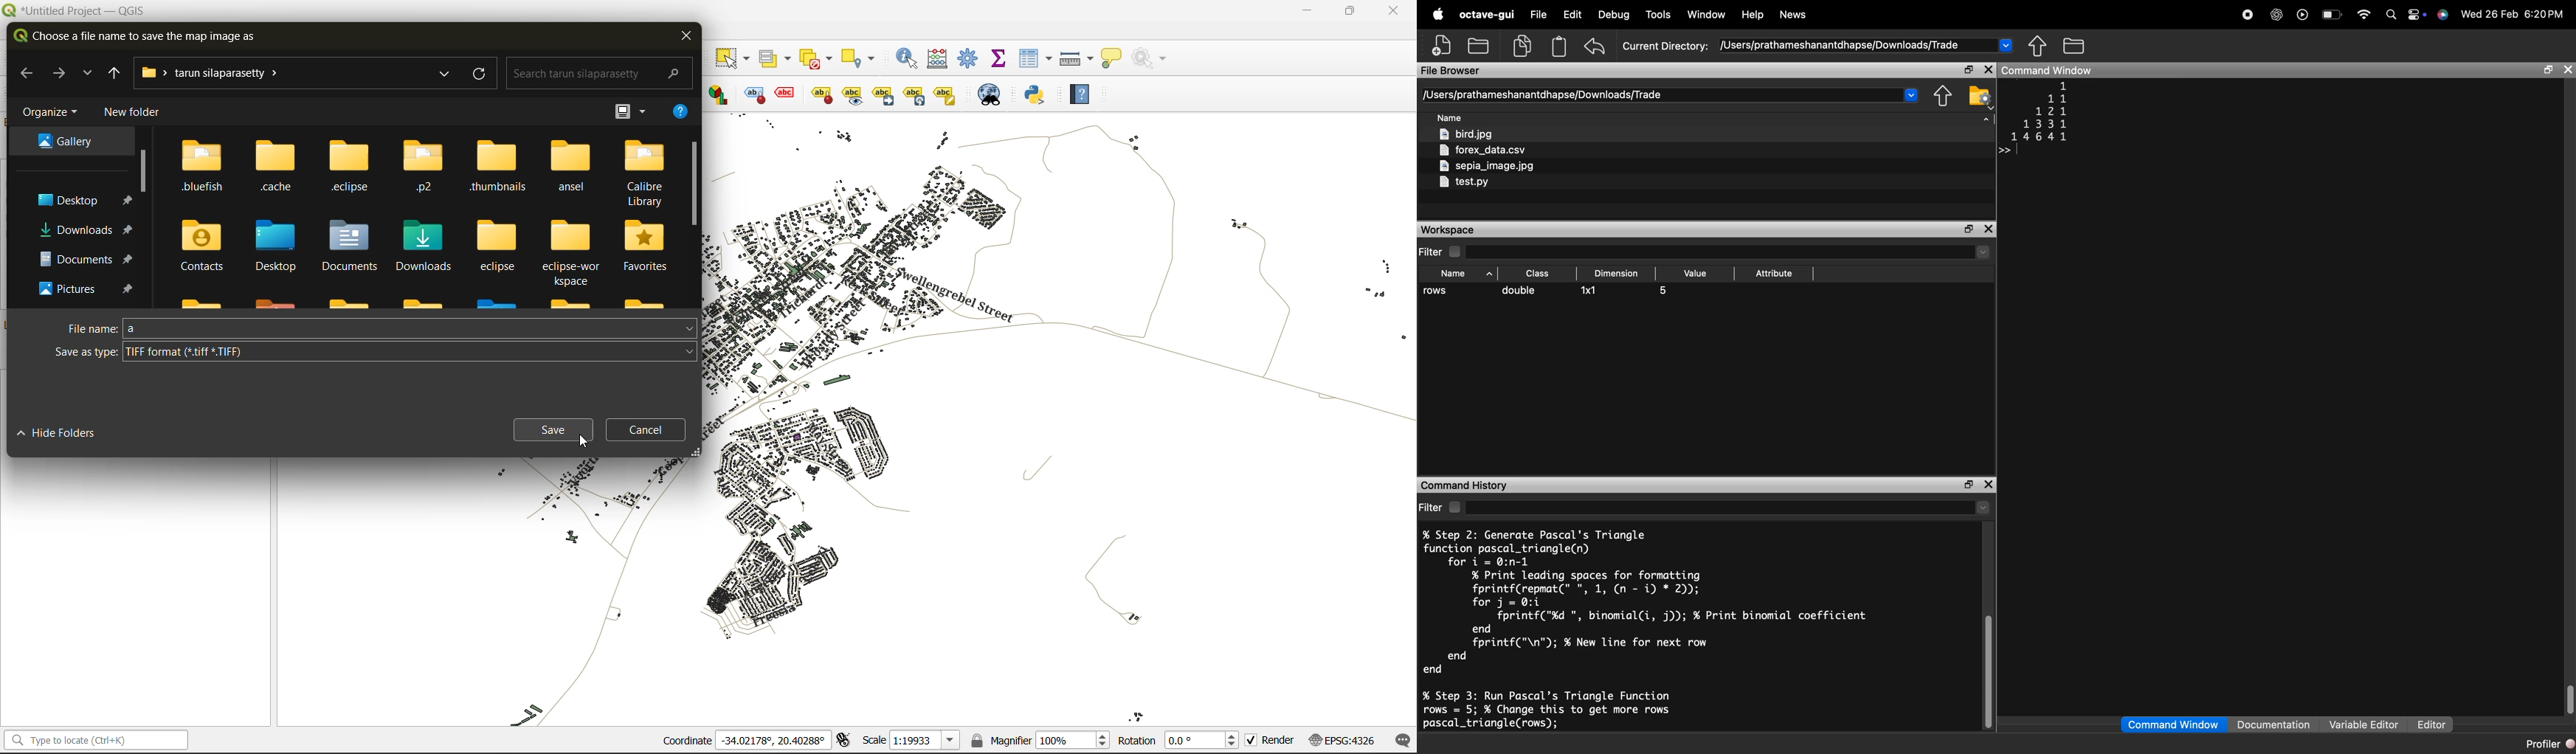 This screenshot has height=756, width=2576. What do you see at coordinates (908, 58) in the screenshot?
I see `identify features` at bounding box center [908, 58].